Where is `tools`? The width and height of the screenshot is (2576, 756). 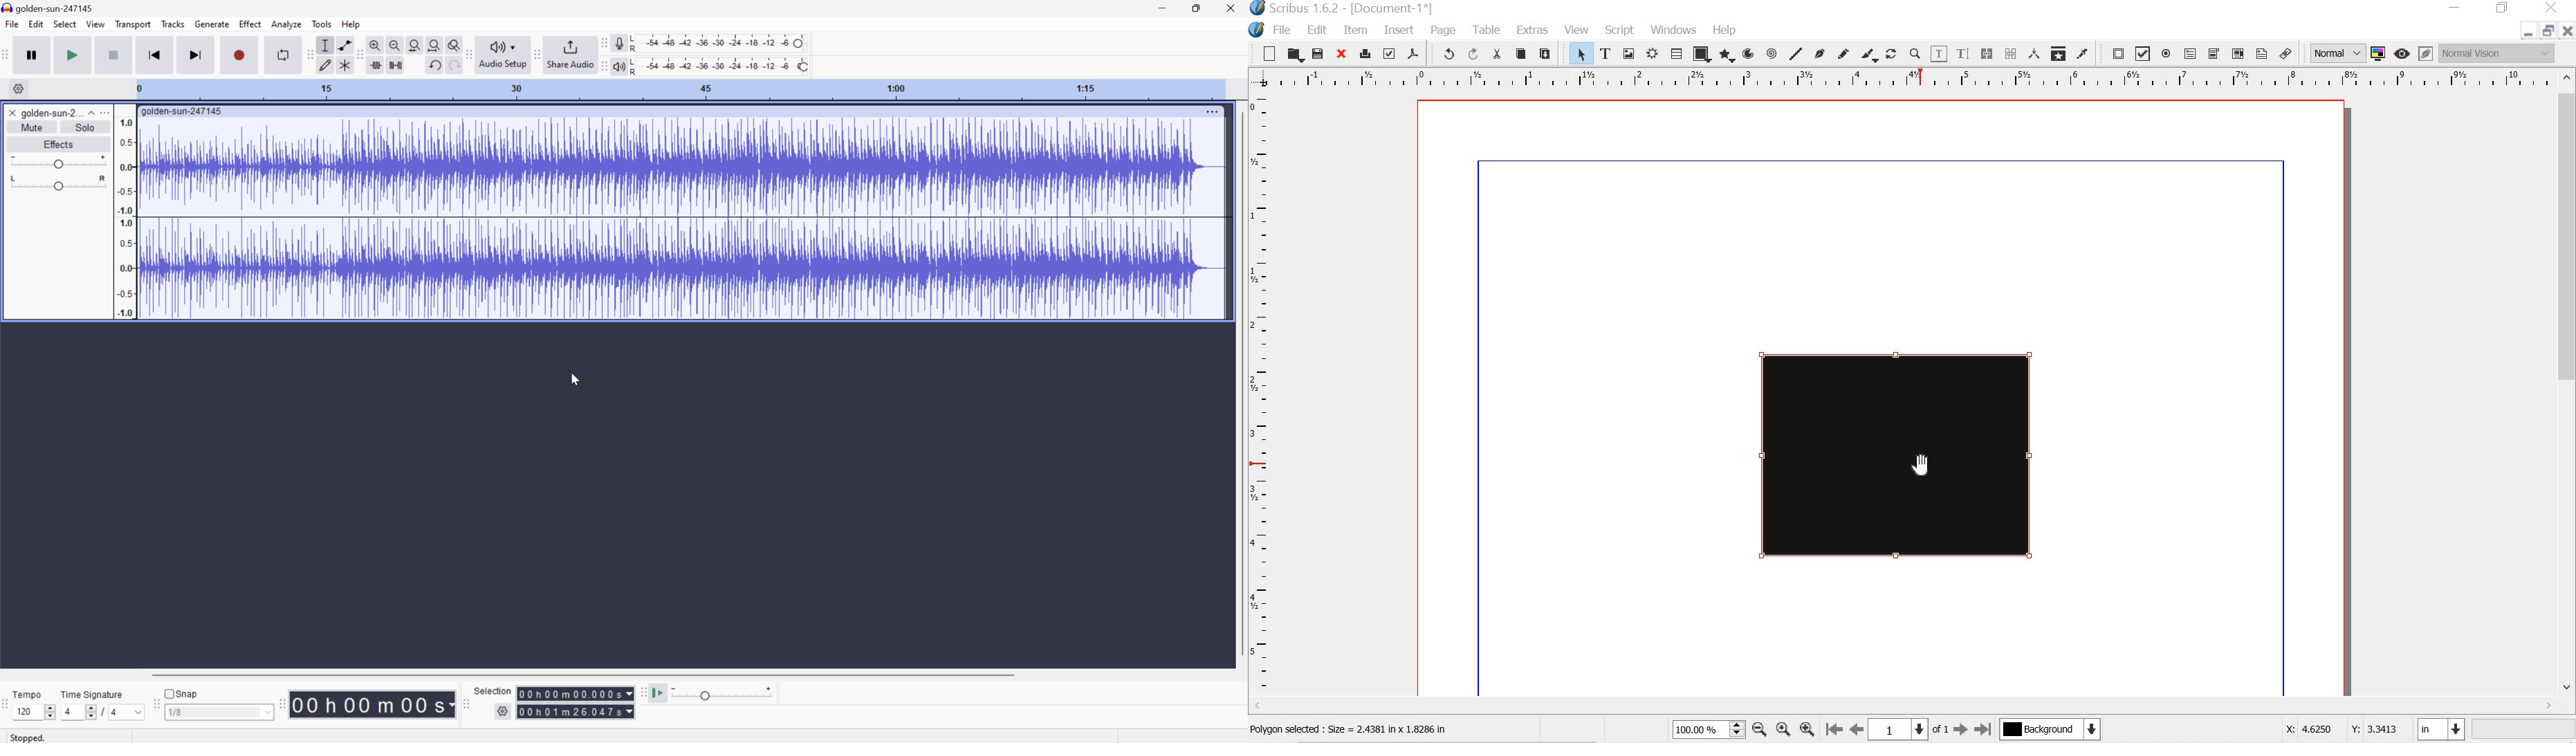
tools is located at coordinates (1487, 28).